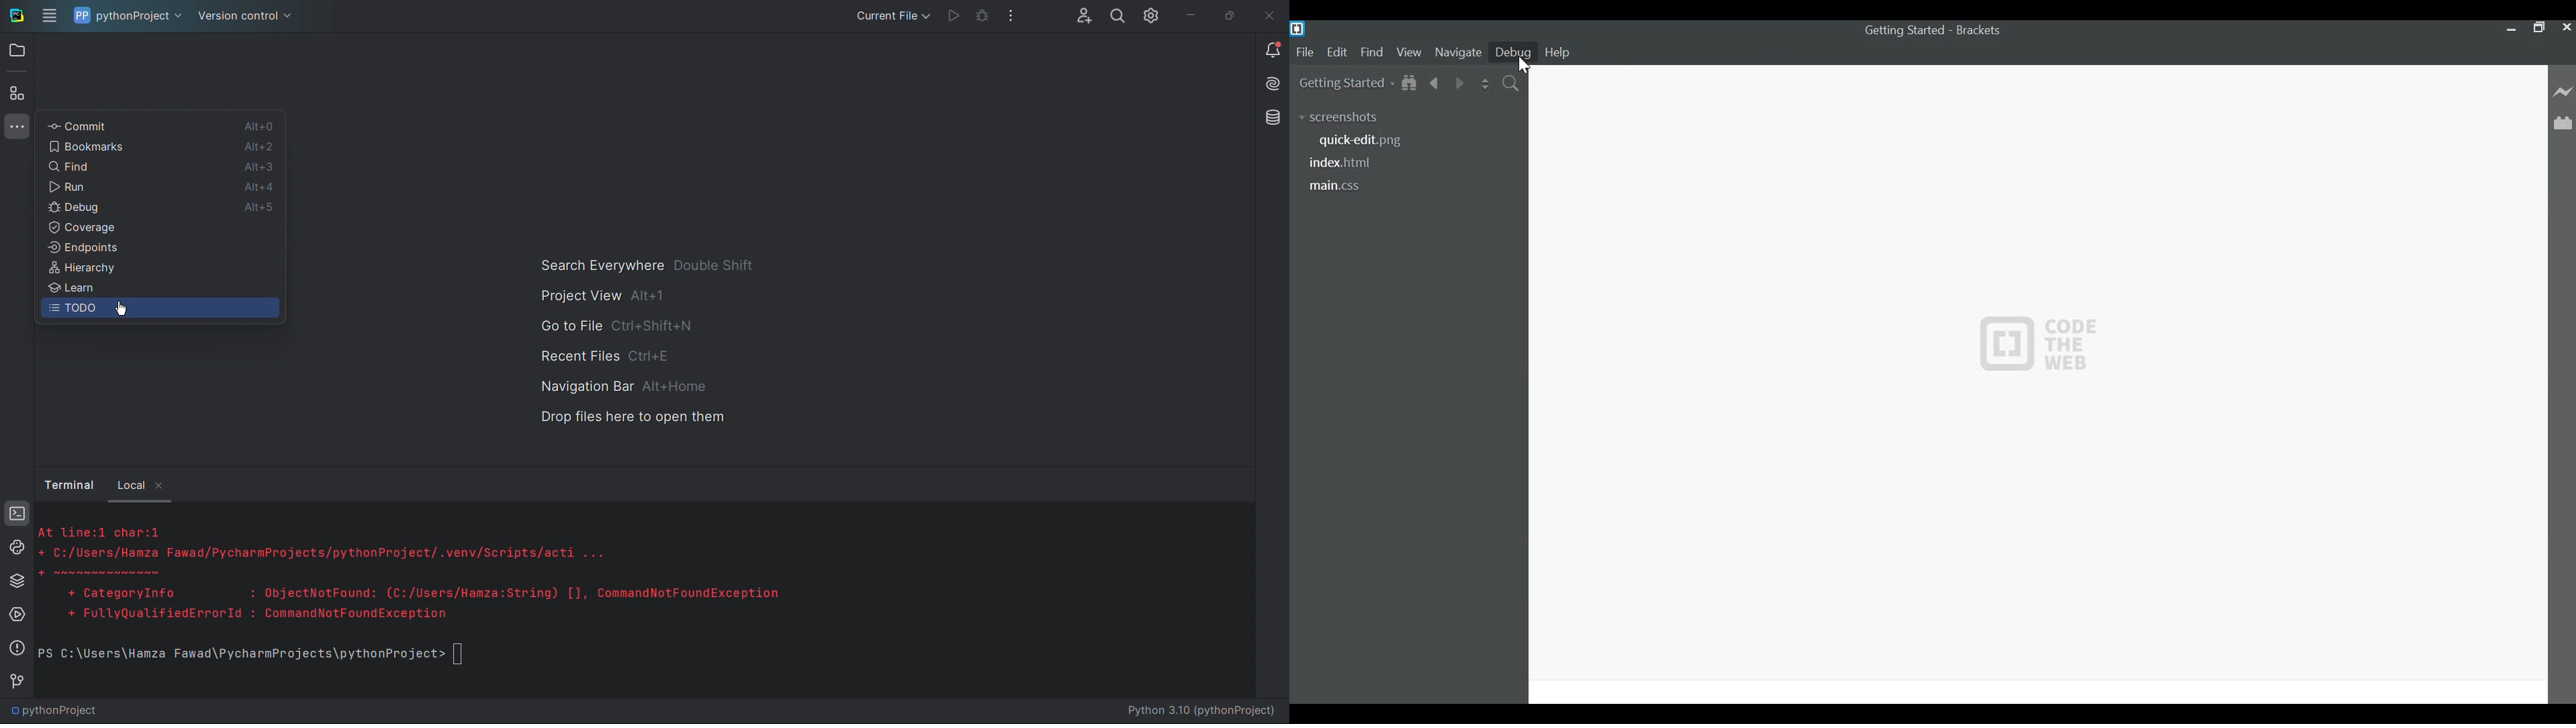 The height and width of the screenshot is (728, 2576). Describe the element at coordinates (1339, 185) in the screenshot. I see `main.css` at that location.